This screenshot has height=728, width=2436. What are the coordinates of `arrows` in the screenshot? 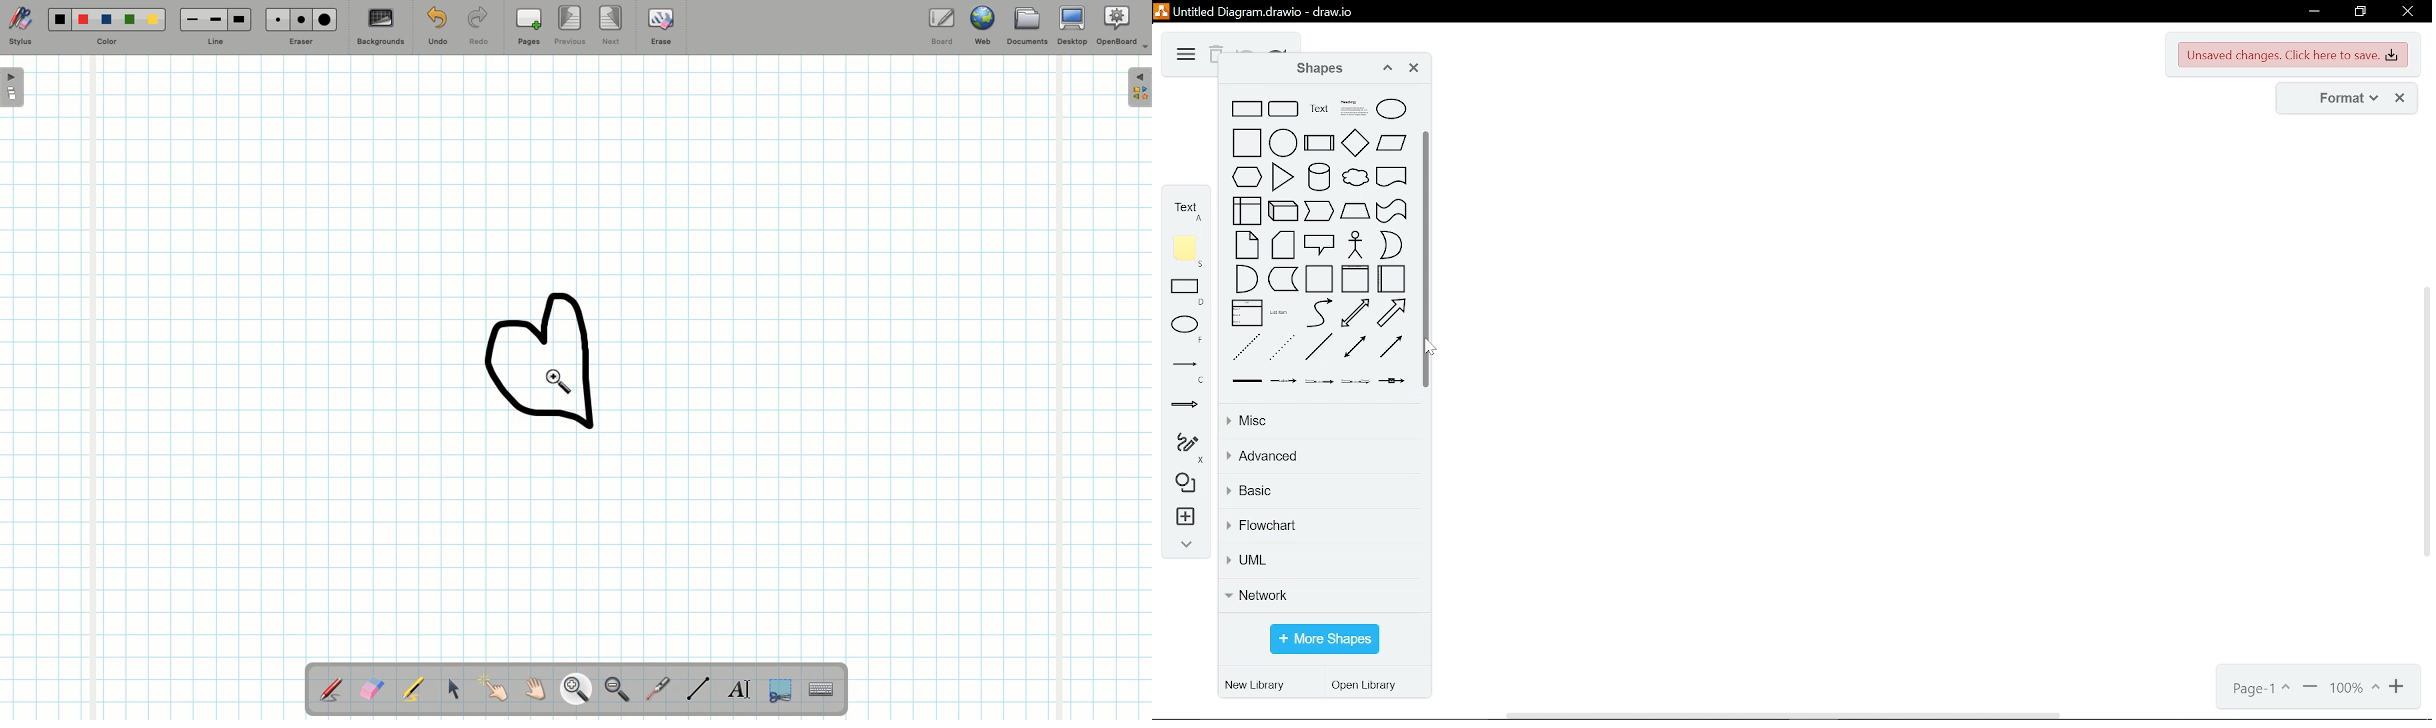 It's located at (1185, 408).